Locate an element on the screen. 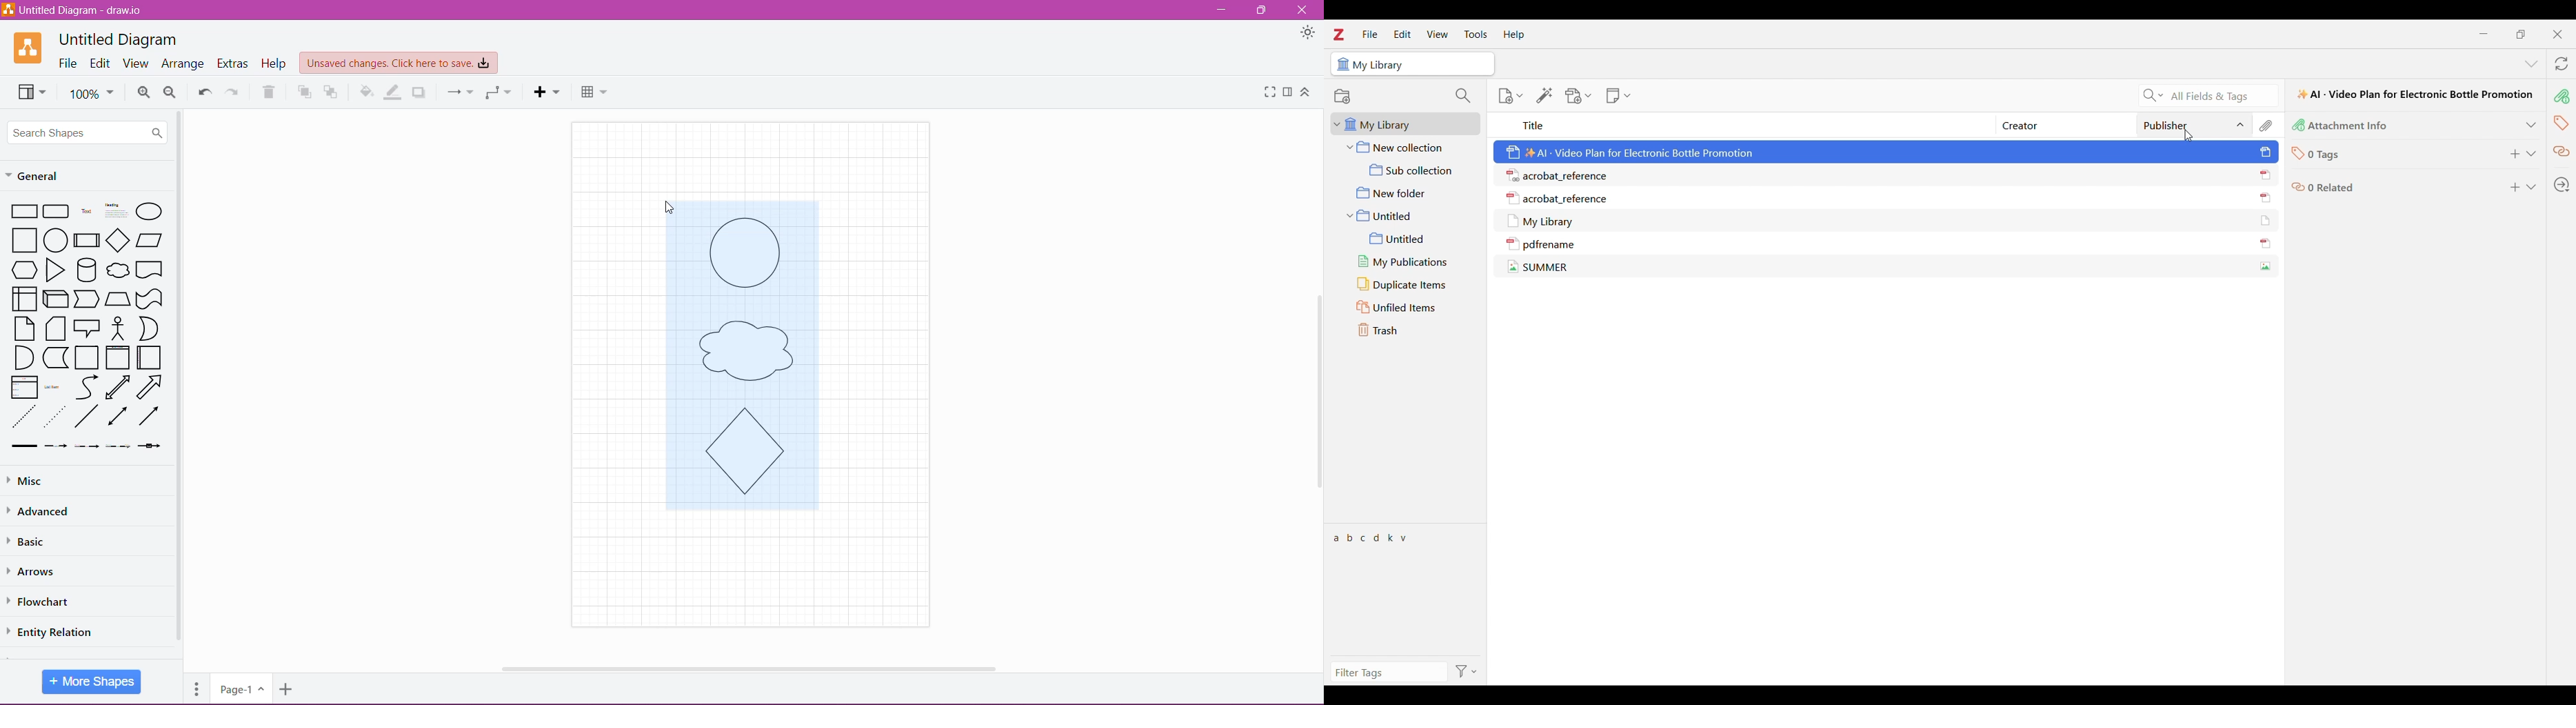 The width and height of the screenshot is (2576, 728). Search All Fields & Tags is located at coordinates (2224, 96).